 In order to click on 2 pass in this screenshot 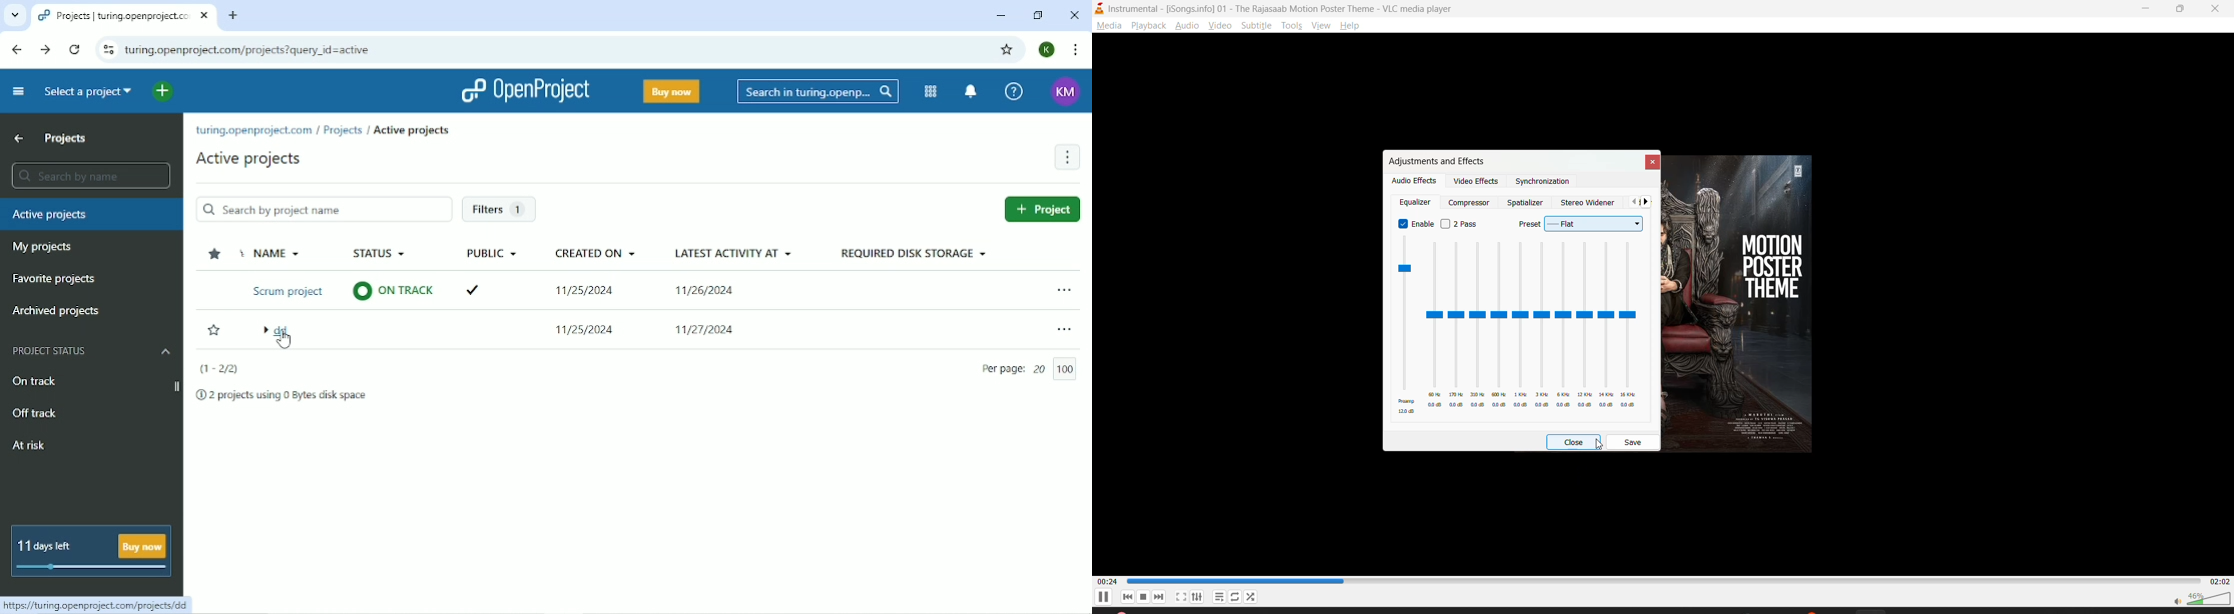, I will do `click(1458, 224)`.